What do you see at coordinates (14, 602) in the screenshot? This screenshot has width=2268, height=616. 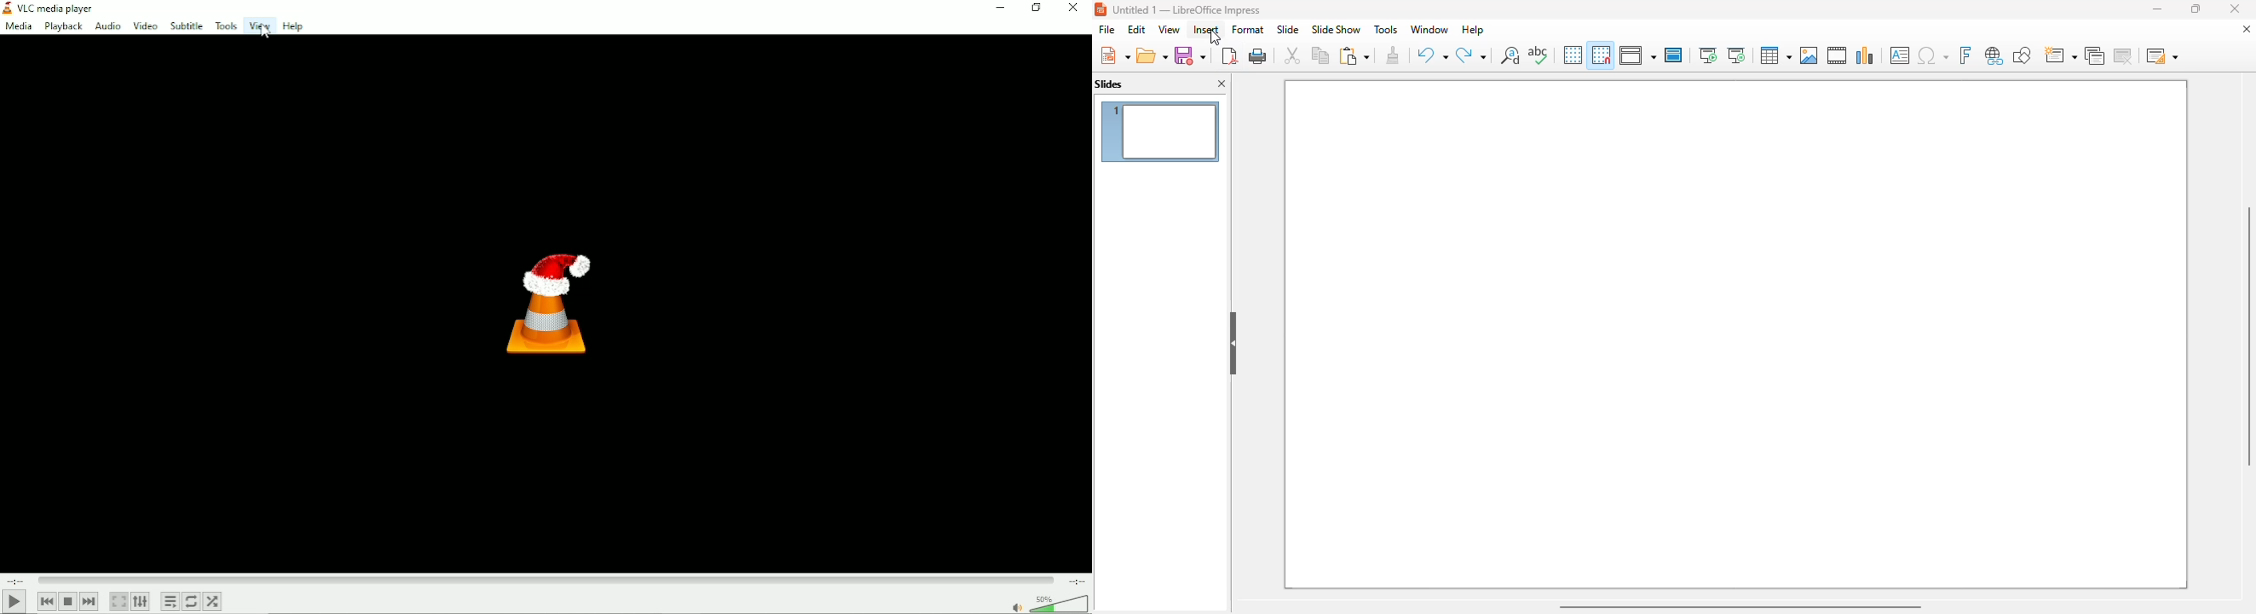 I see `Play` at bounding box center [14, 602].